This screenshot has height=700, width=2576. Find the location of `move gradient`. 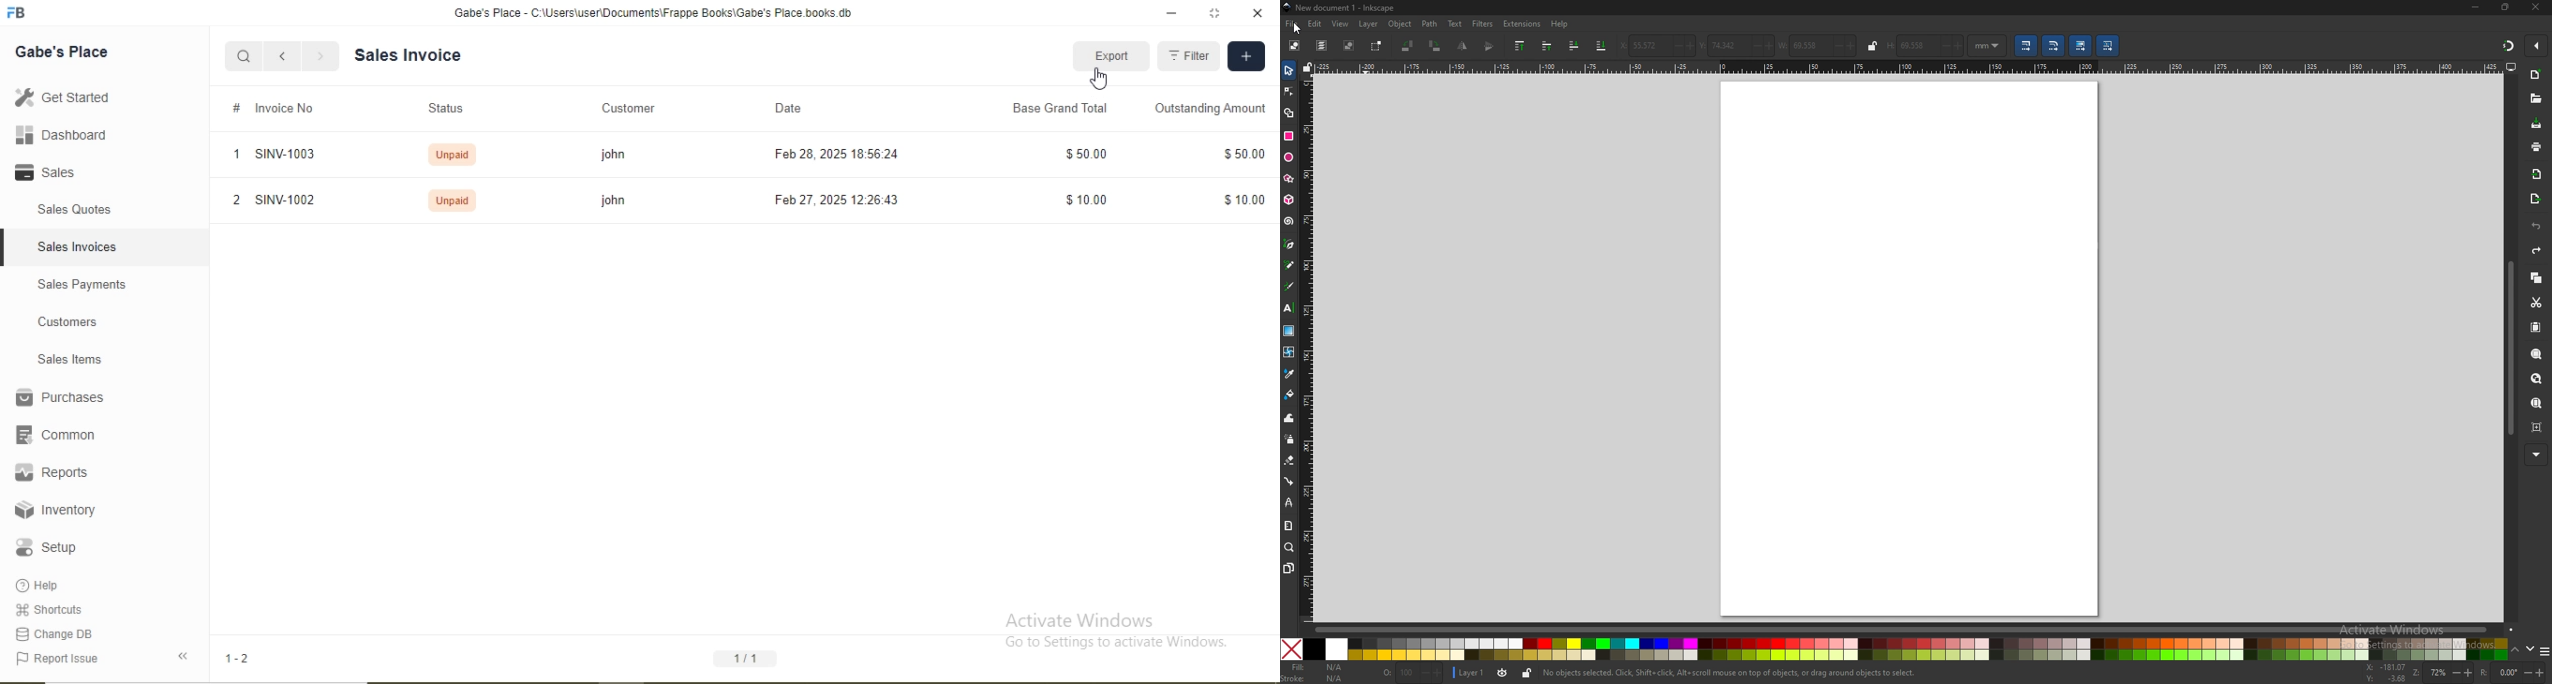

move gradient is located at coordinates (2082, 46).